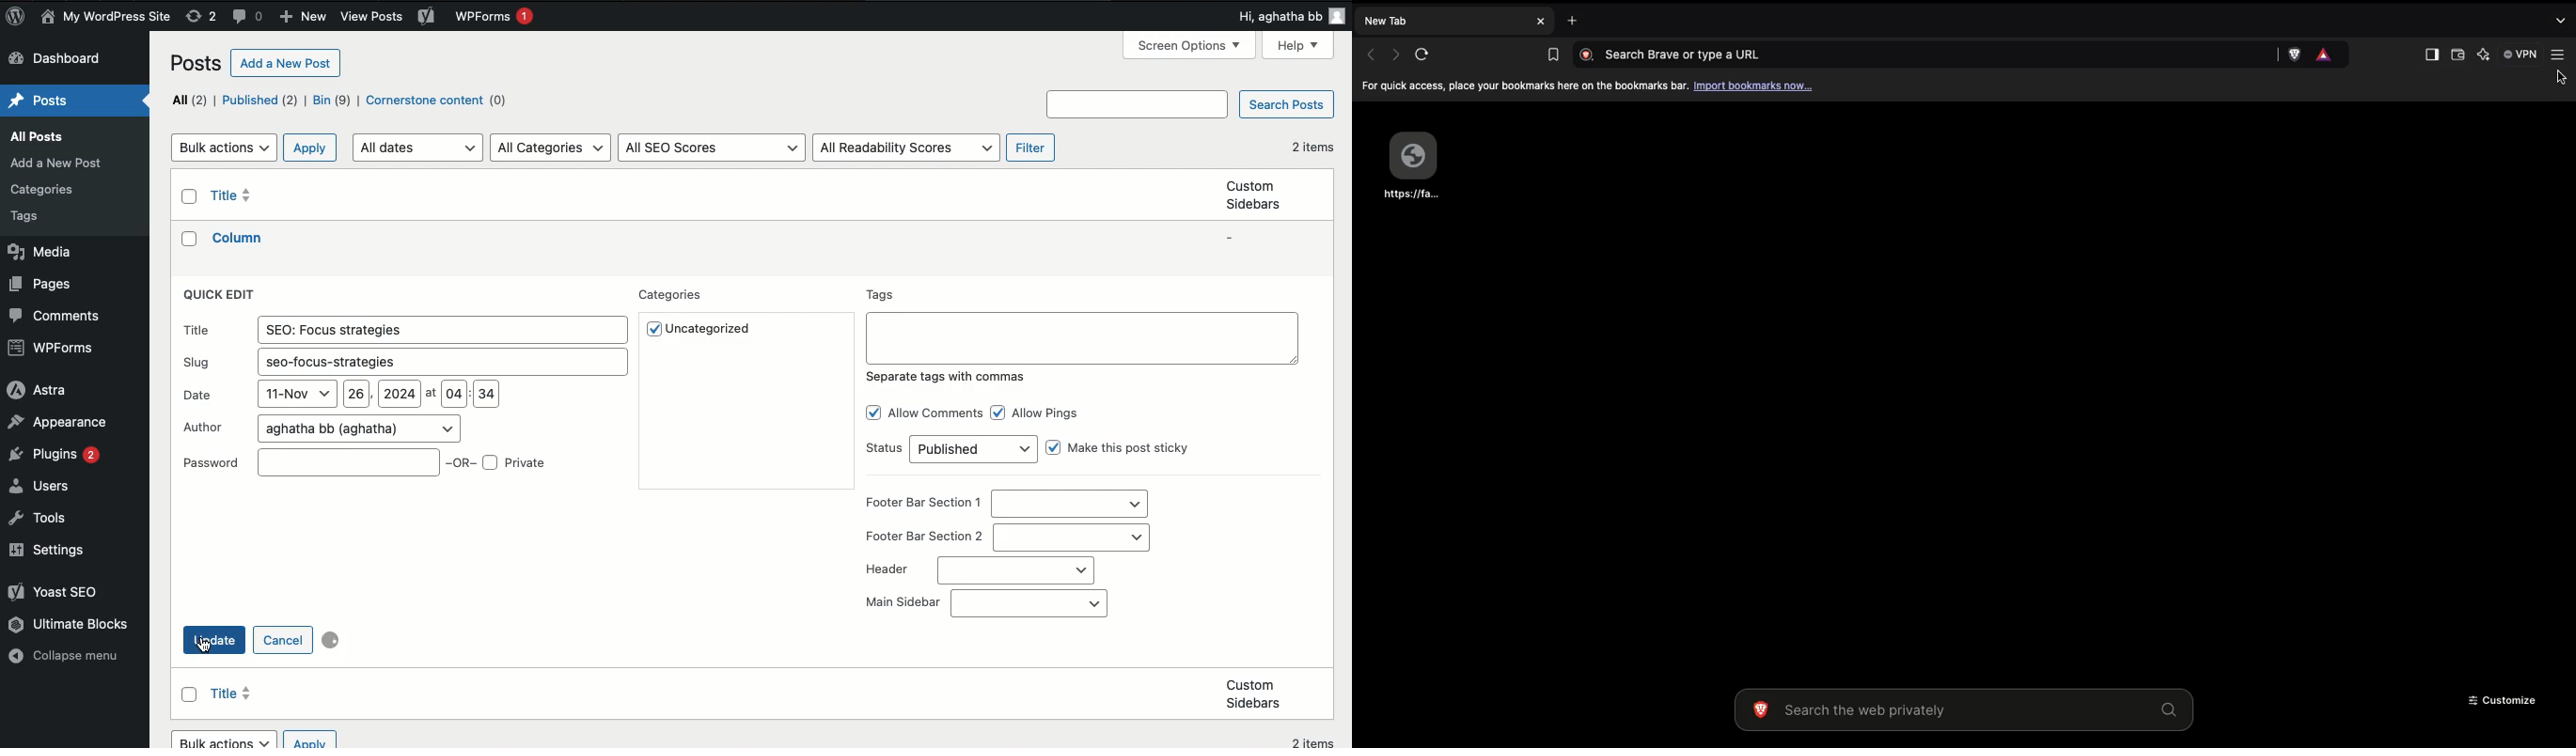 The width and height of the screenshot is (2576, 756). Describe the element at coordinates (191, 239) in the screenshot. I see `Checkbox` at that location.